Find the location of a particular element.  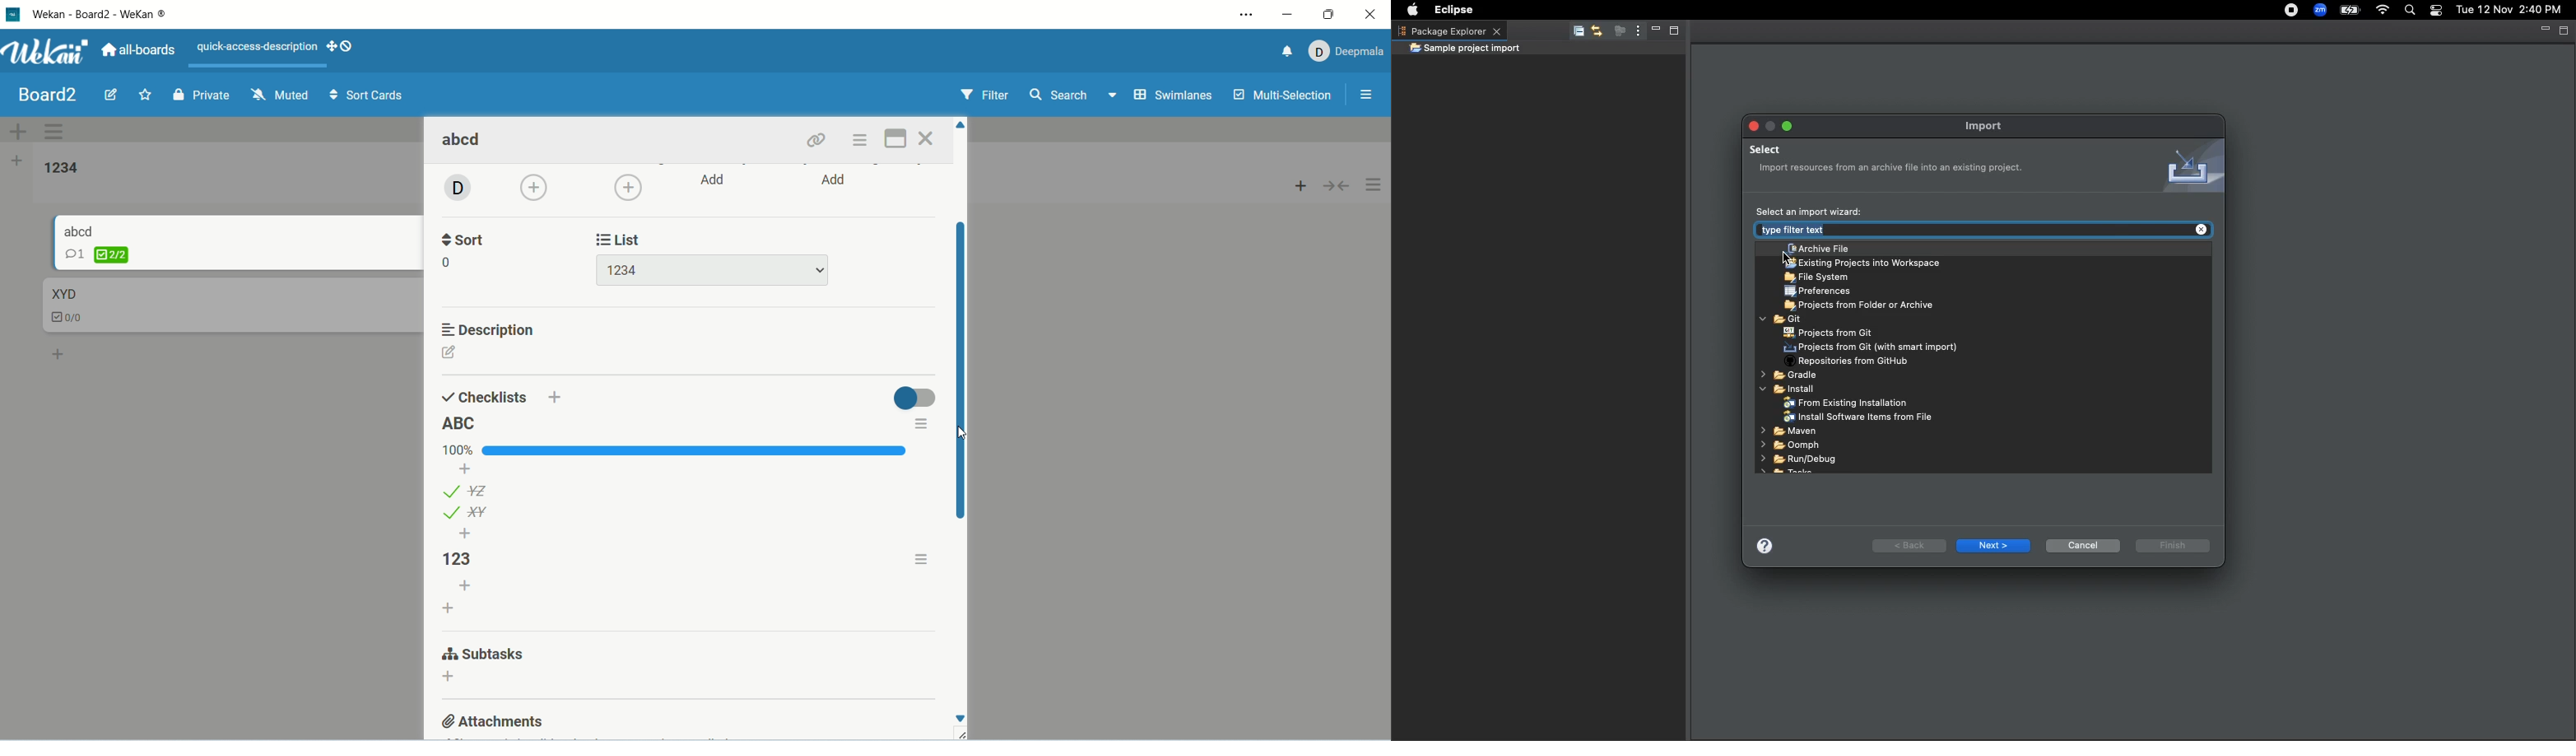

add is located at coordinates (466, 534).